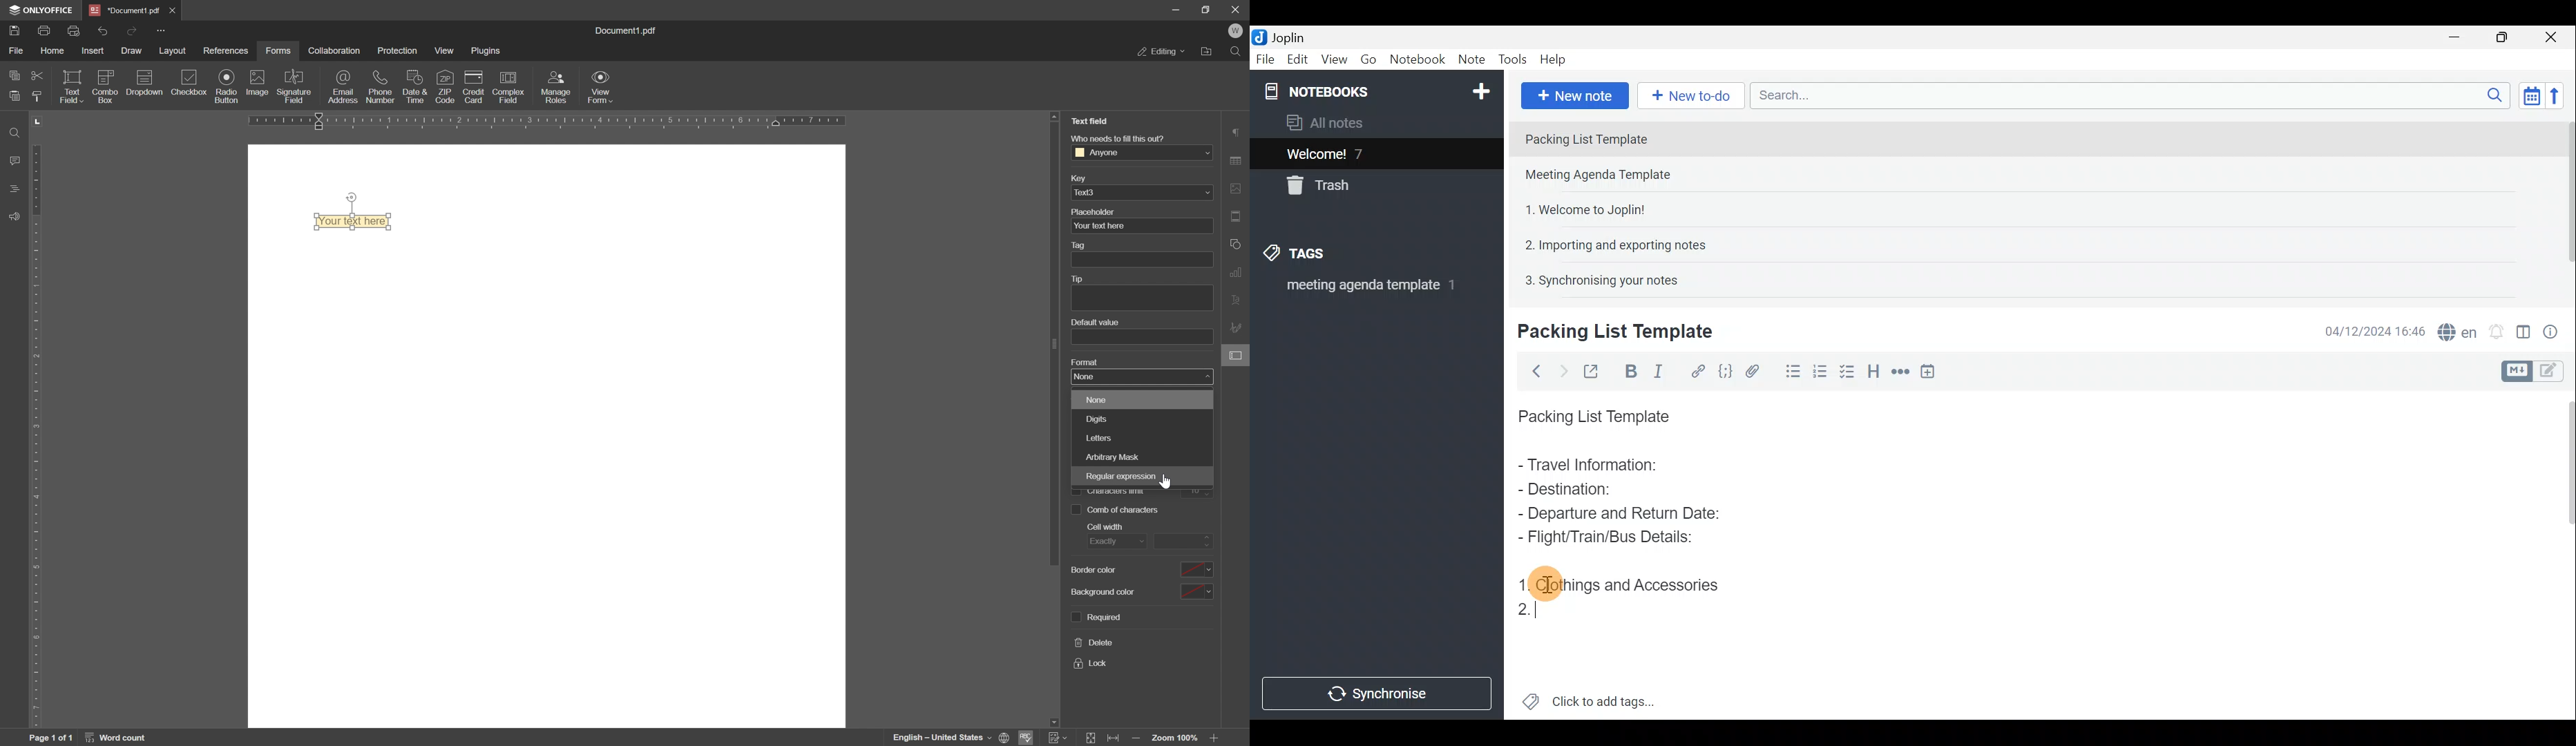 Image resolution: width=2576 pixels, height=756 pixels. Describe the element at coordinates (1093, 419) in the screenshot. I see `digits` at that location.